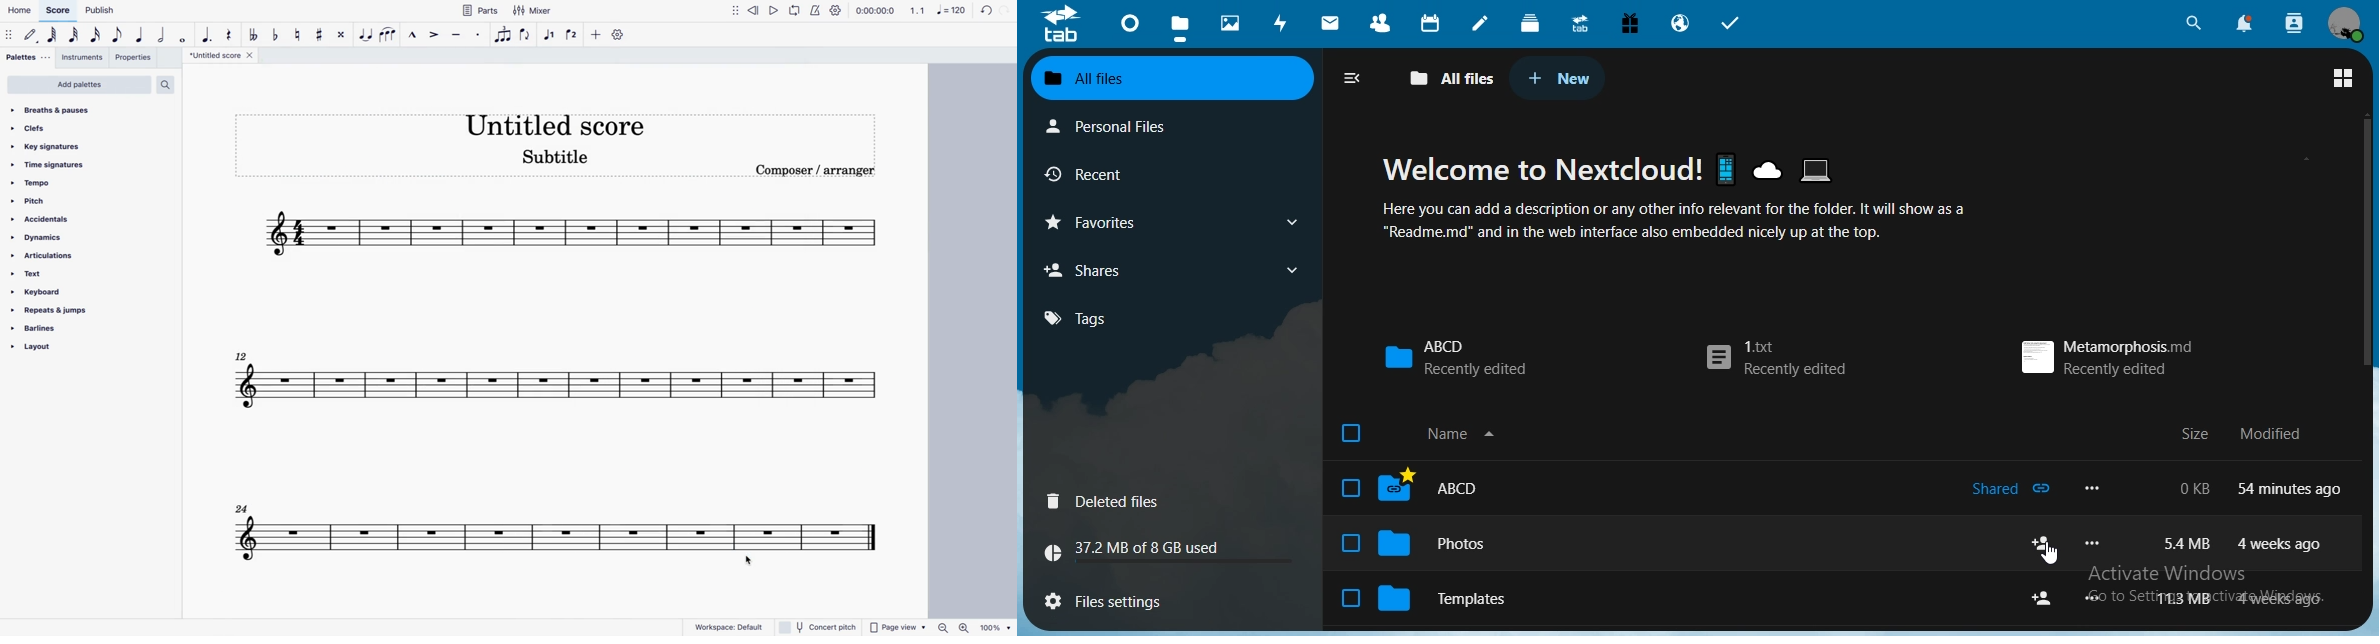 The width and height of the screenshot is (2380, 644). What do you see at coordinates (954, 12) in the screenshot?
I see `Note 120` at bounding box center [954, 12].